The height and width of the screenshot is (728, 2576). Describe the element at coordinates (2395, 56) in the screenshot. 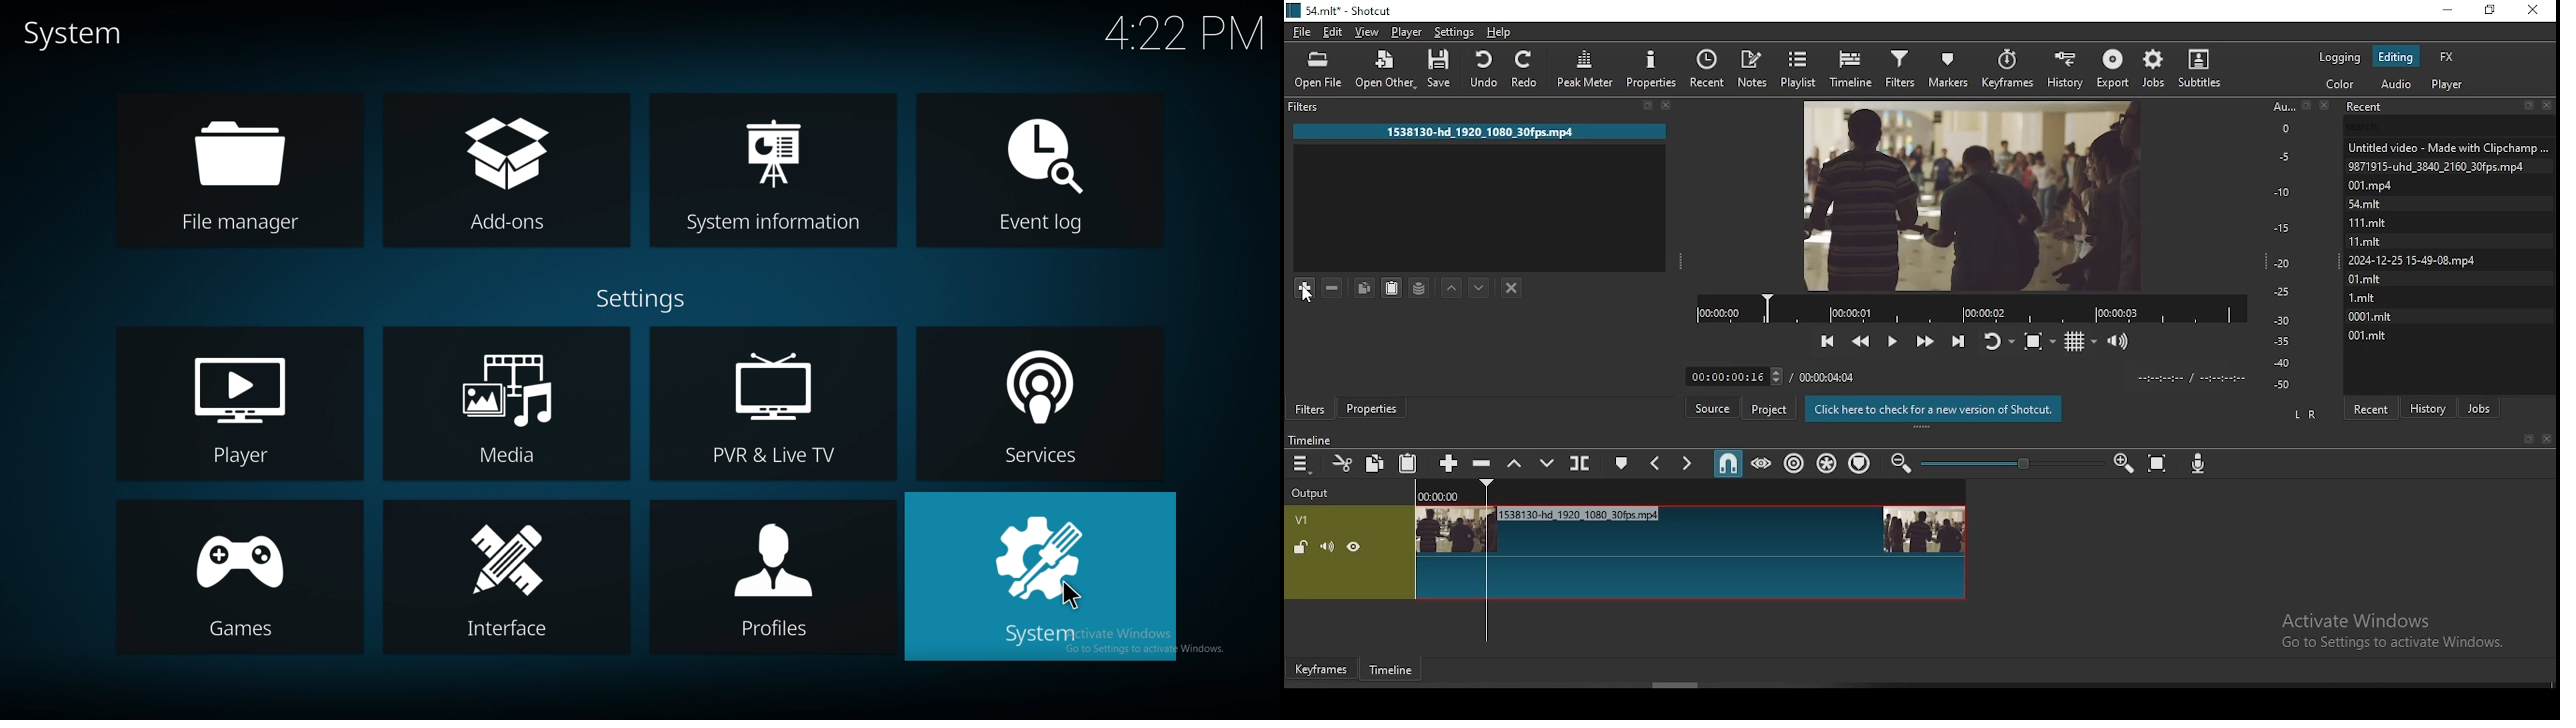

I see `editing` at that location.